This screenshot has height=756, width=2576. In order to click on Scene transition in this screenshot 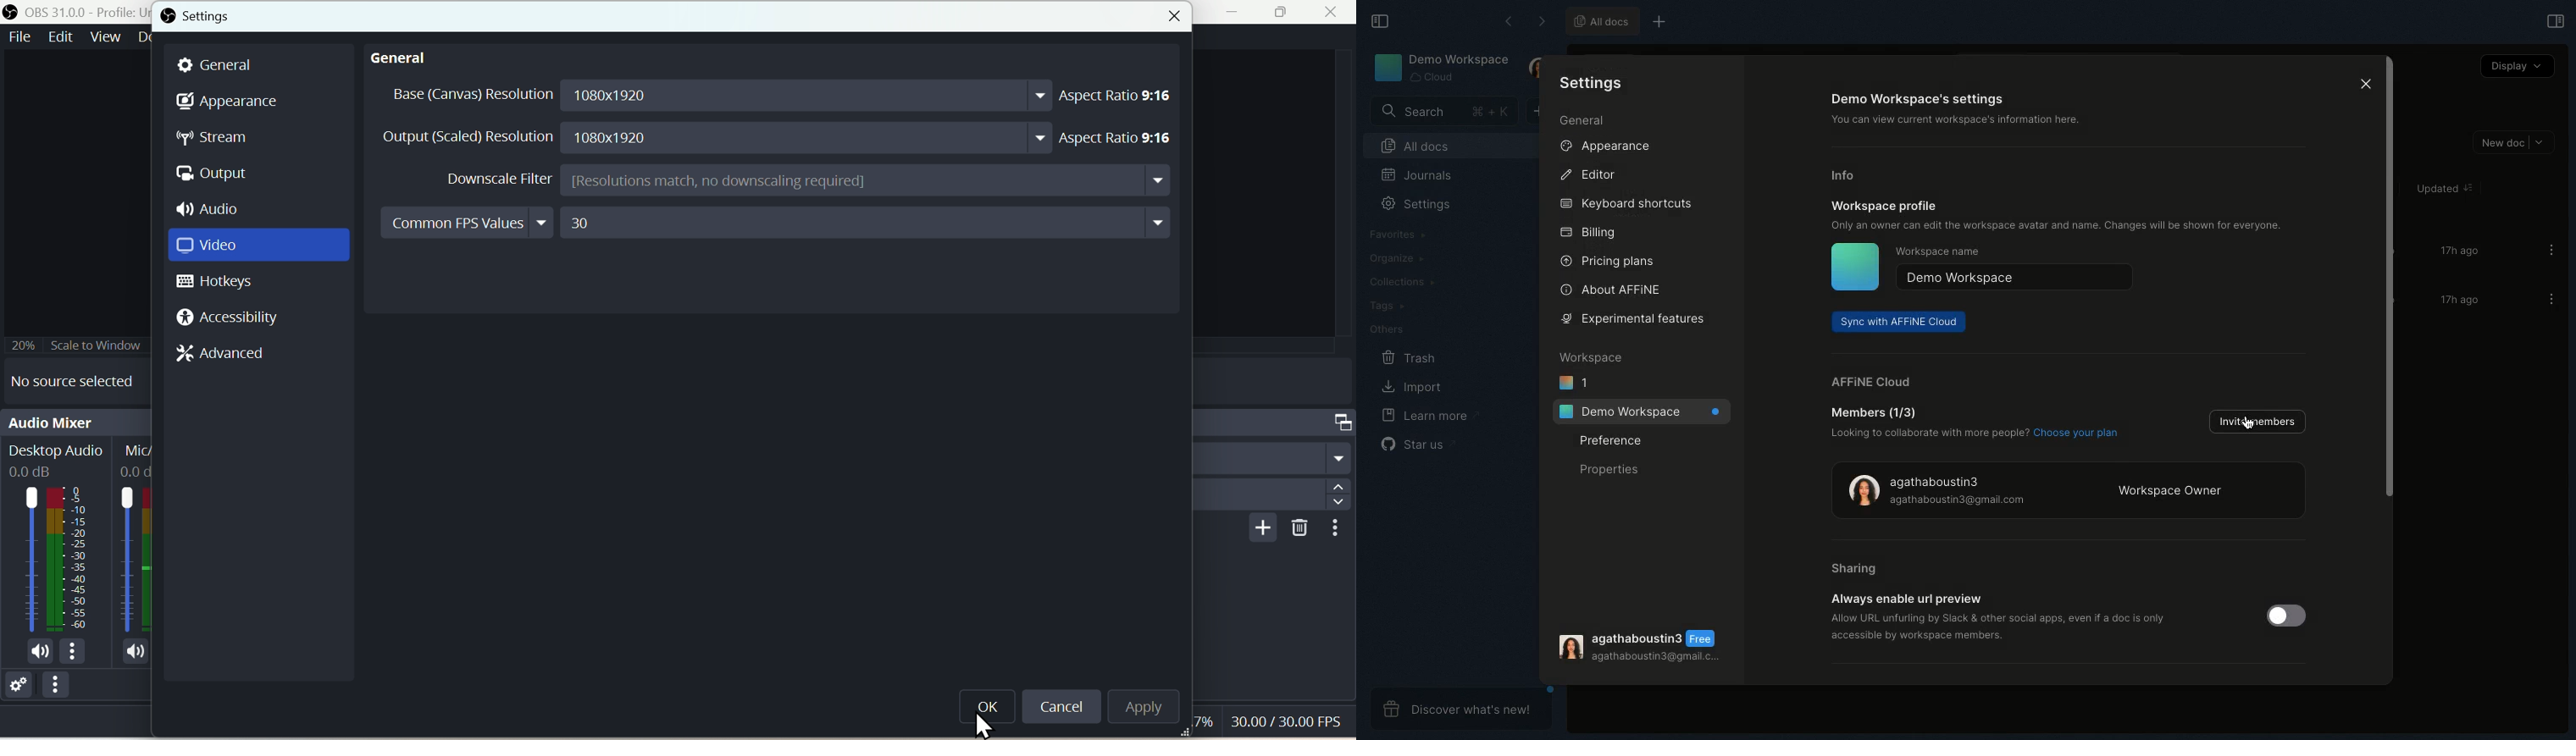, I will do `click(1275, 421)`.